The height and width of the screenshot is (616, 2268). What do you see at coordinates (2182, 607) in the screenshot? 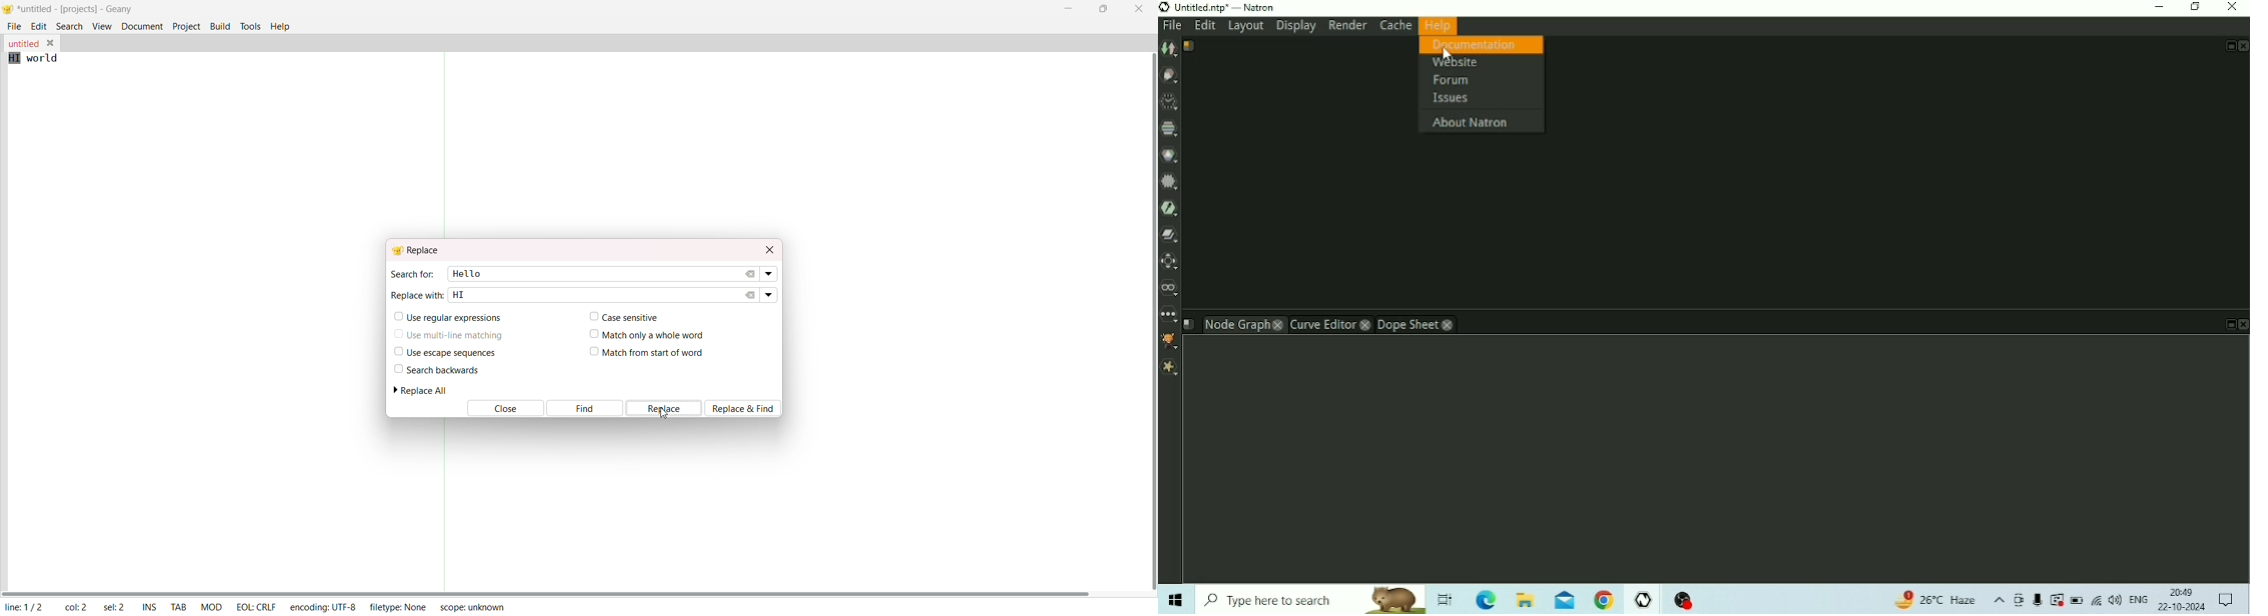
I see `Date` at bounding box center [2182, 607].